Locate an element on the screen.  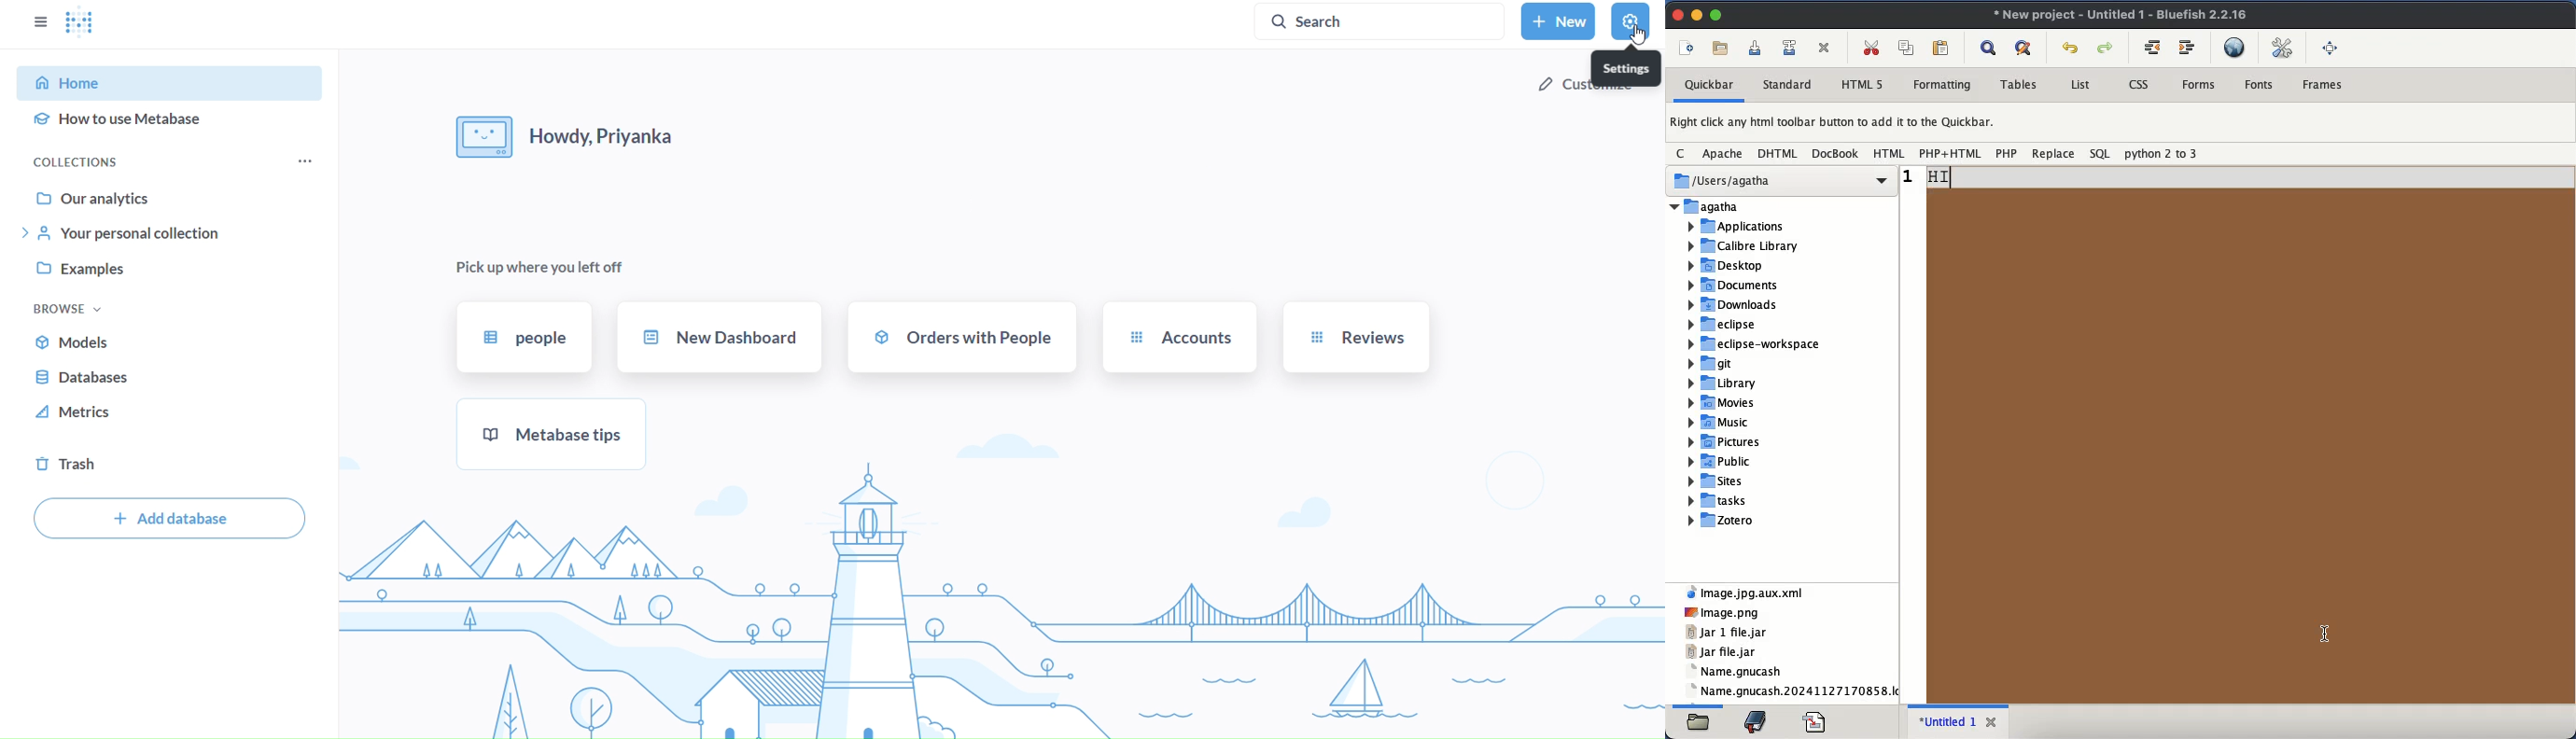
cut is located at coordinates (1872, 47).